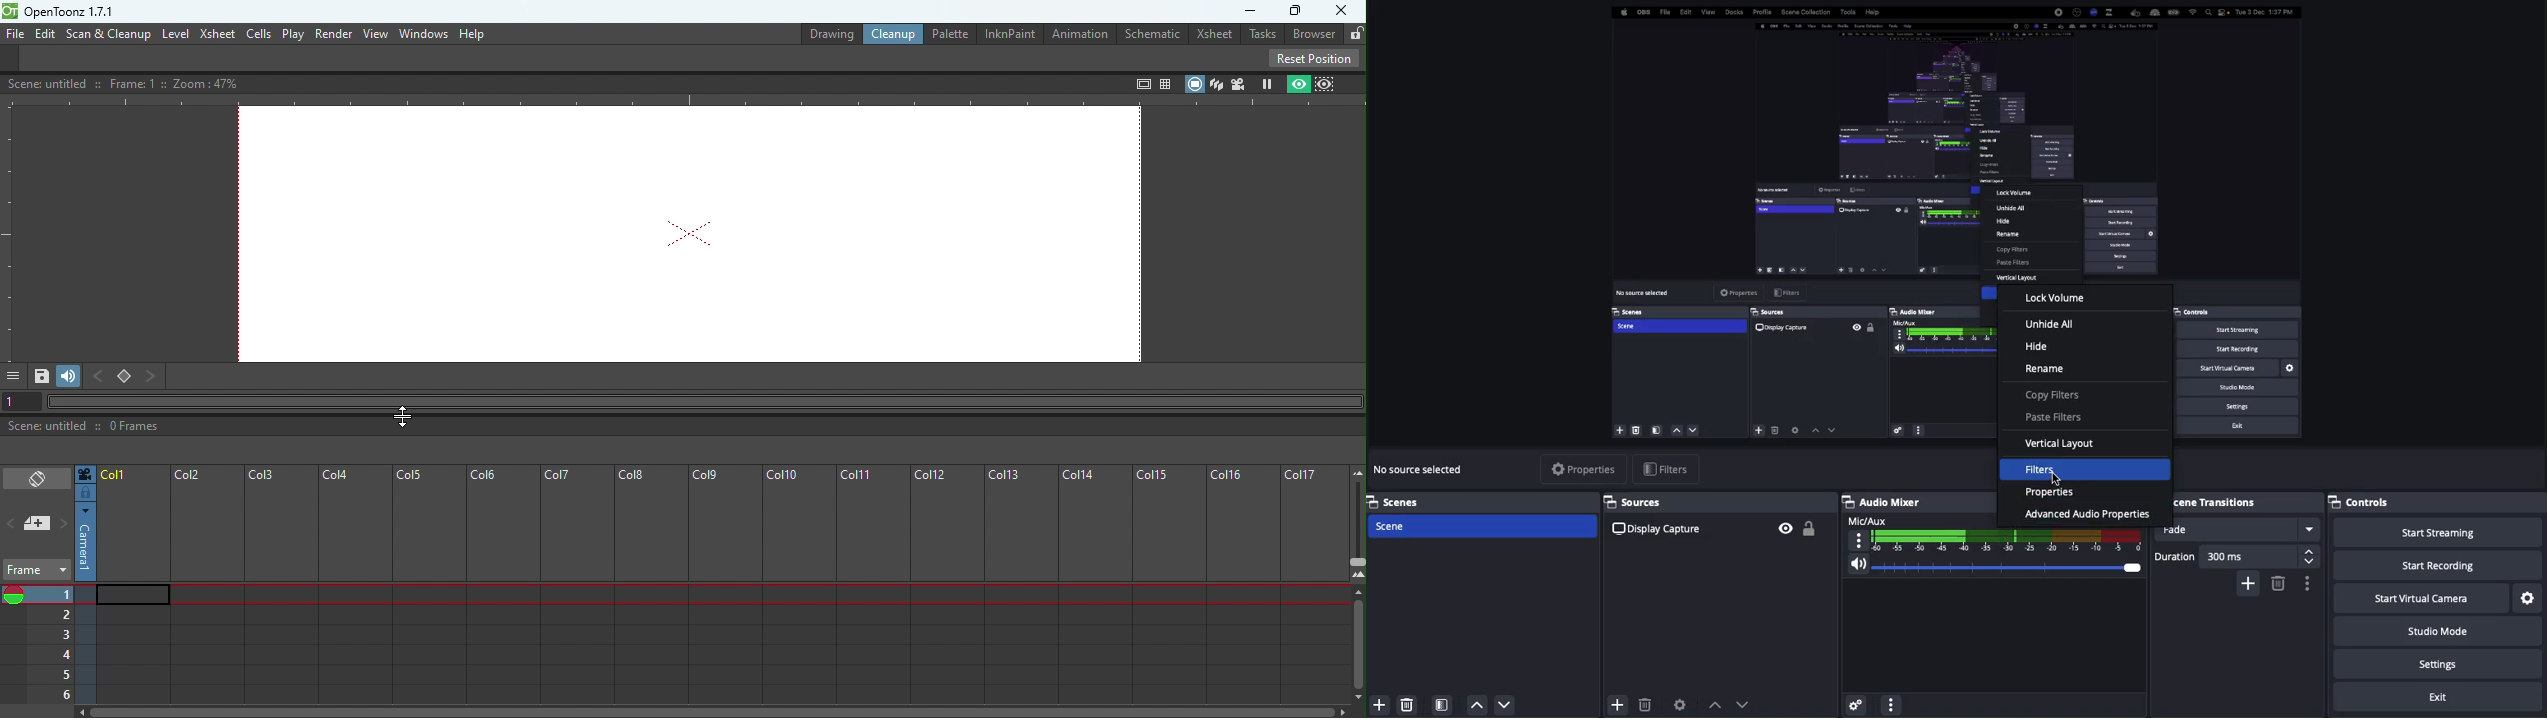 This screenshot has height=728, width=2548. What do you see at coordinates (1616, 702) in the screenshot?
I see `Add` at bounding box center [1616, 702].